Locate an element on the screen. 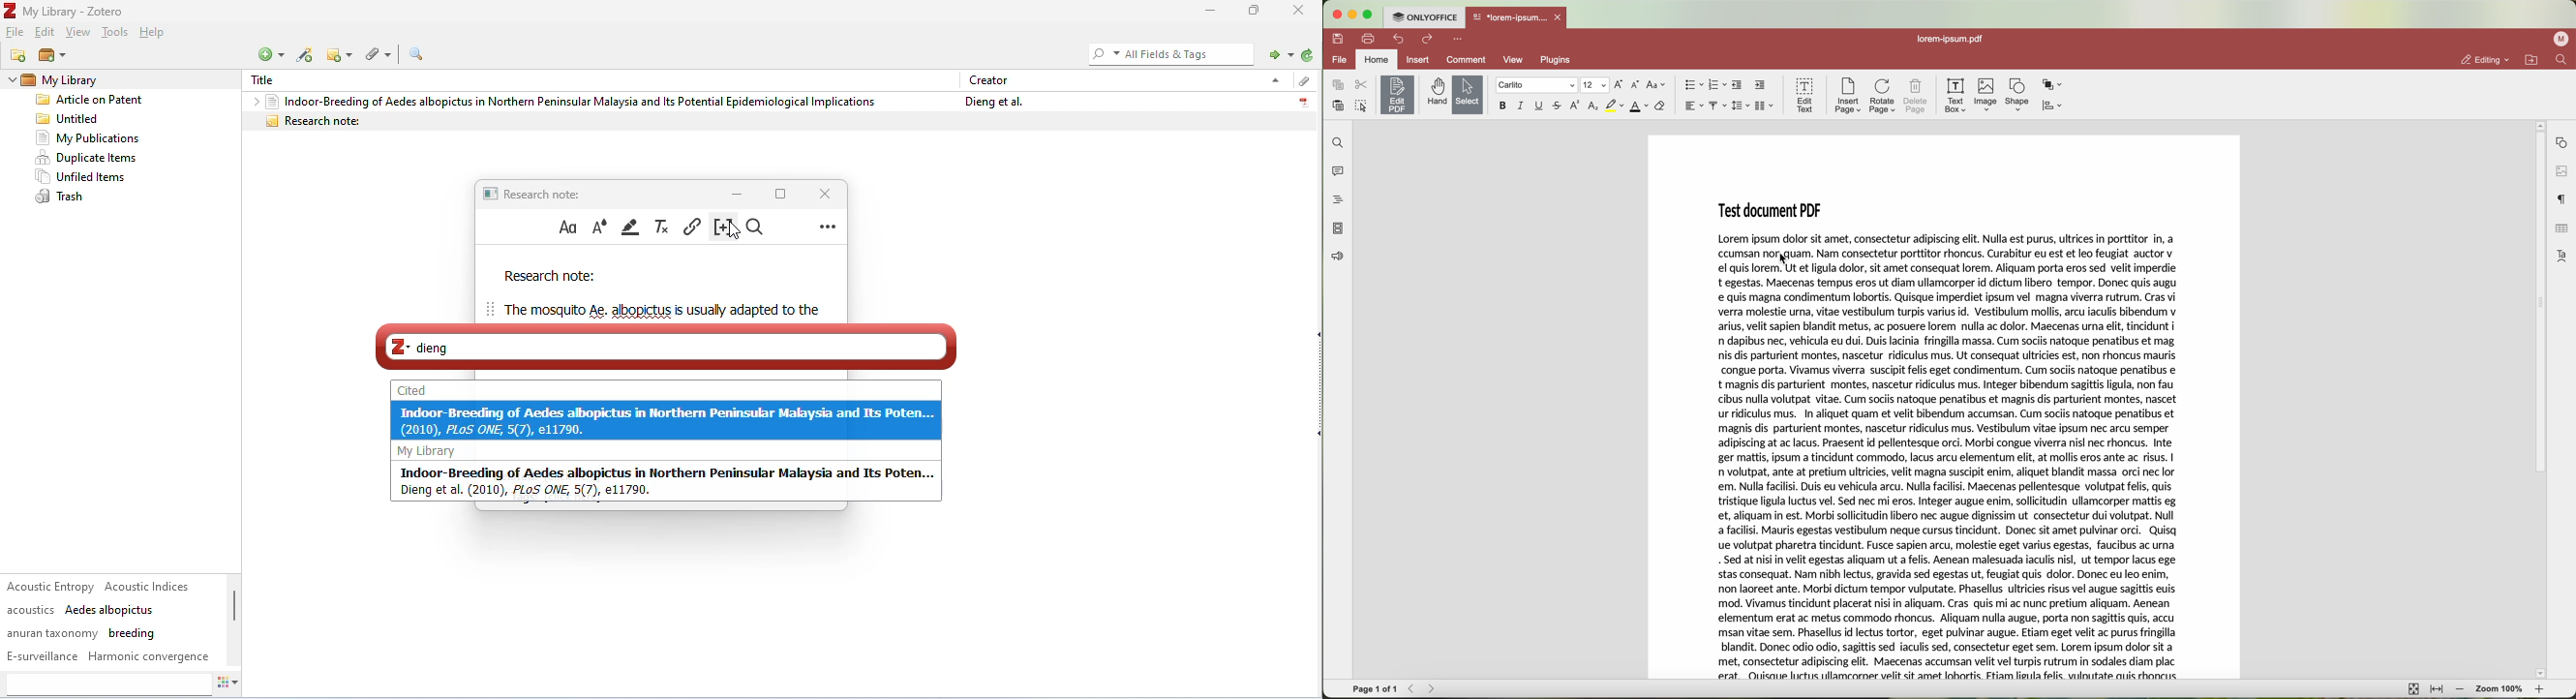 The height and width of the screenshot is (700, 2576). close is located at coordinates (822, 193).